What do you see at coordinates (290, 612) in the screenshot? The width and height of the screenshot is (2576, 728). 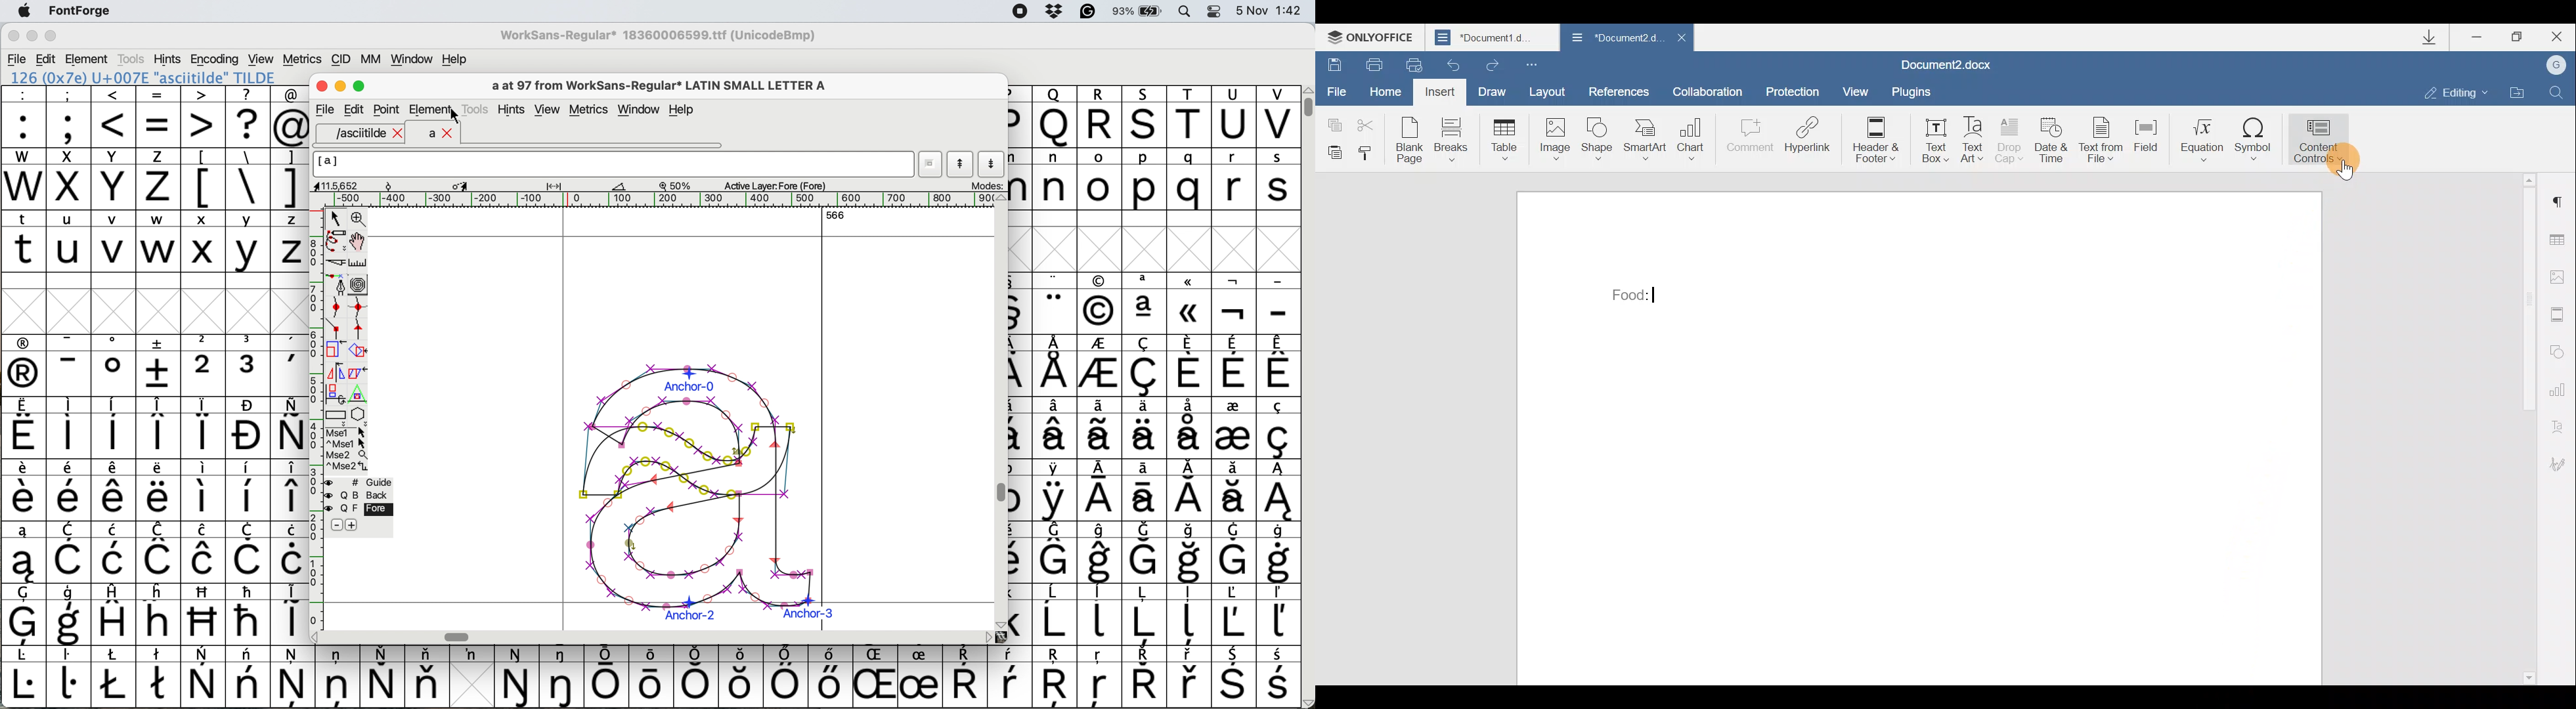 I see `symbol` at bounding box center [290, 612].